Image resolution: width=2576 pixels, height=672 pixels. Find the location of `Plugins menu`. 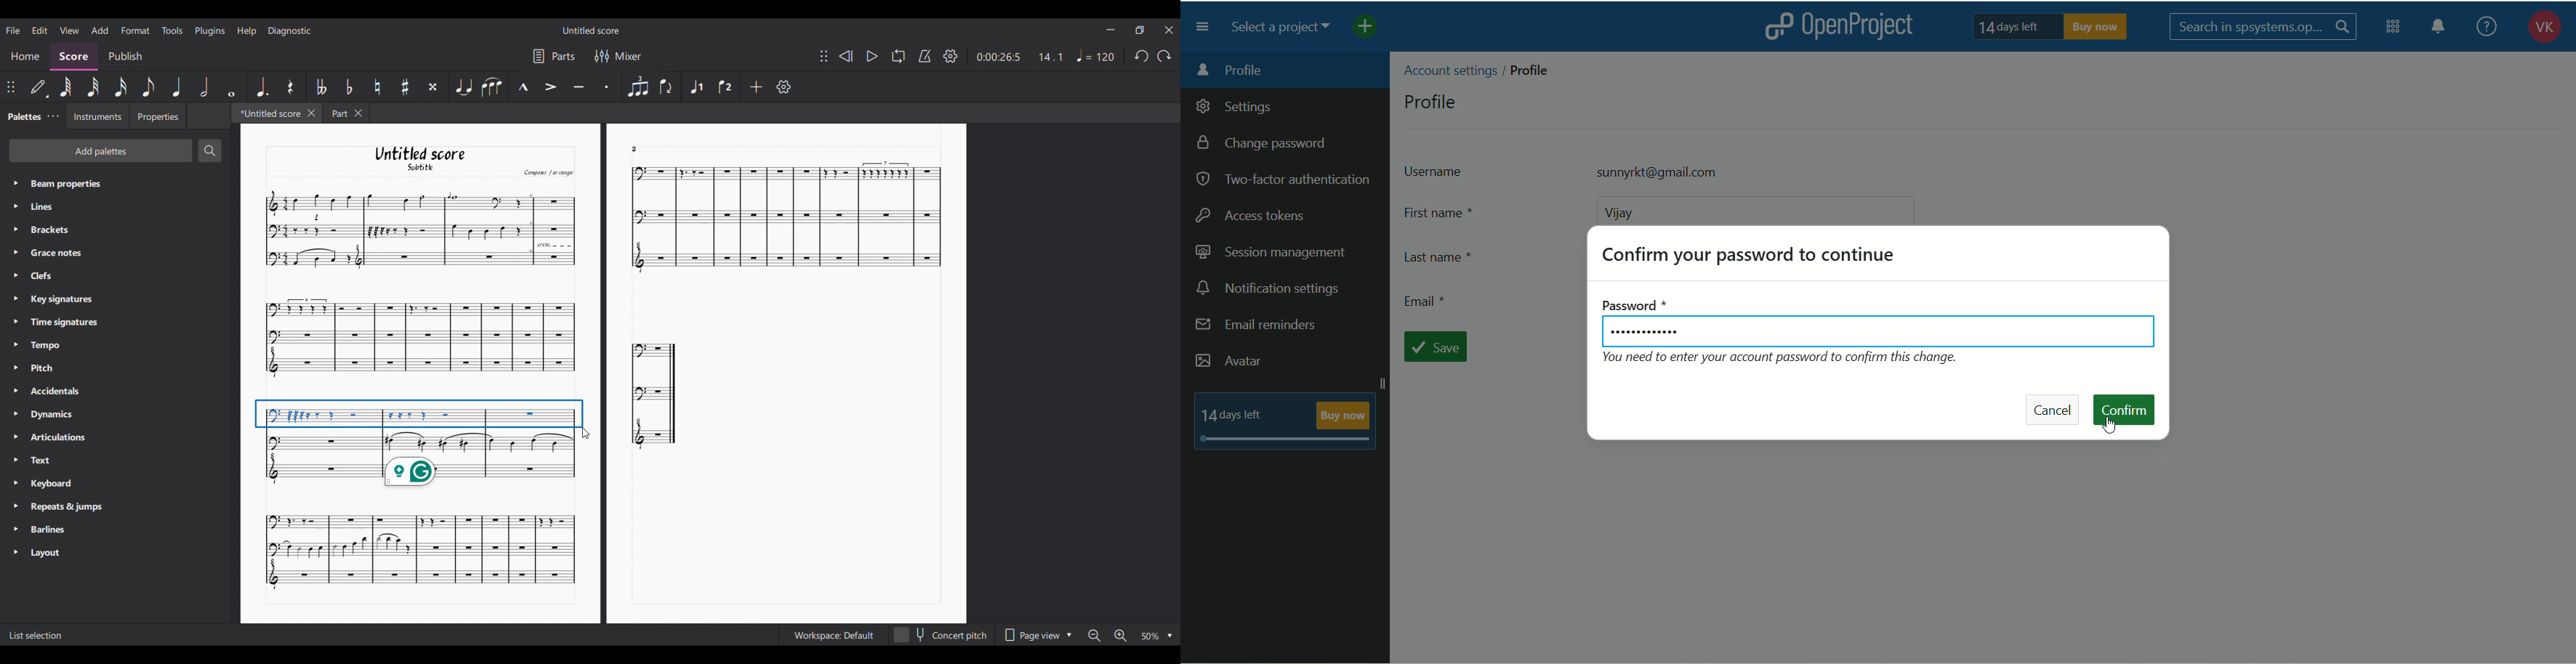

Plugins menu is located at coordinates (210, 31).